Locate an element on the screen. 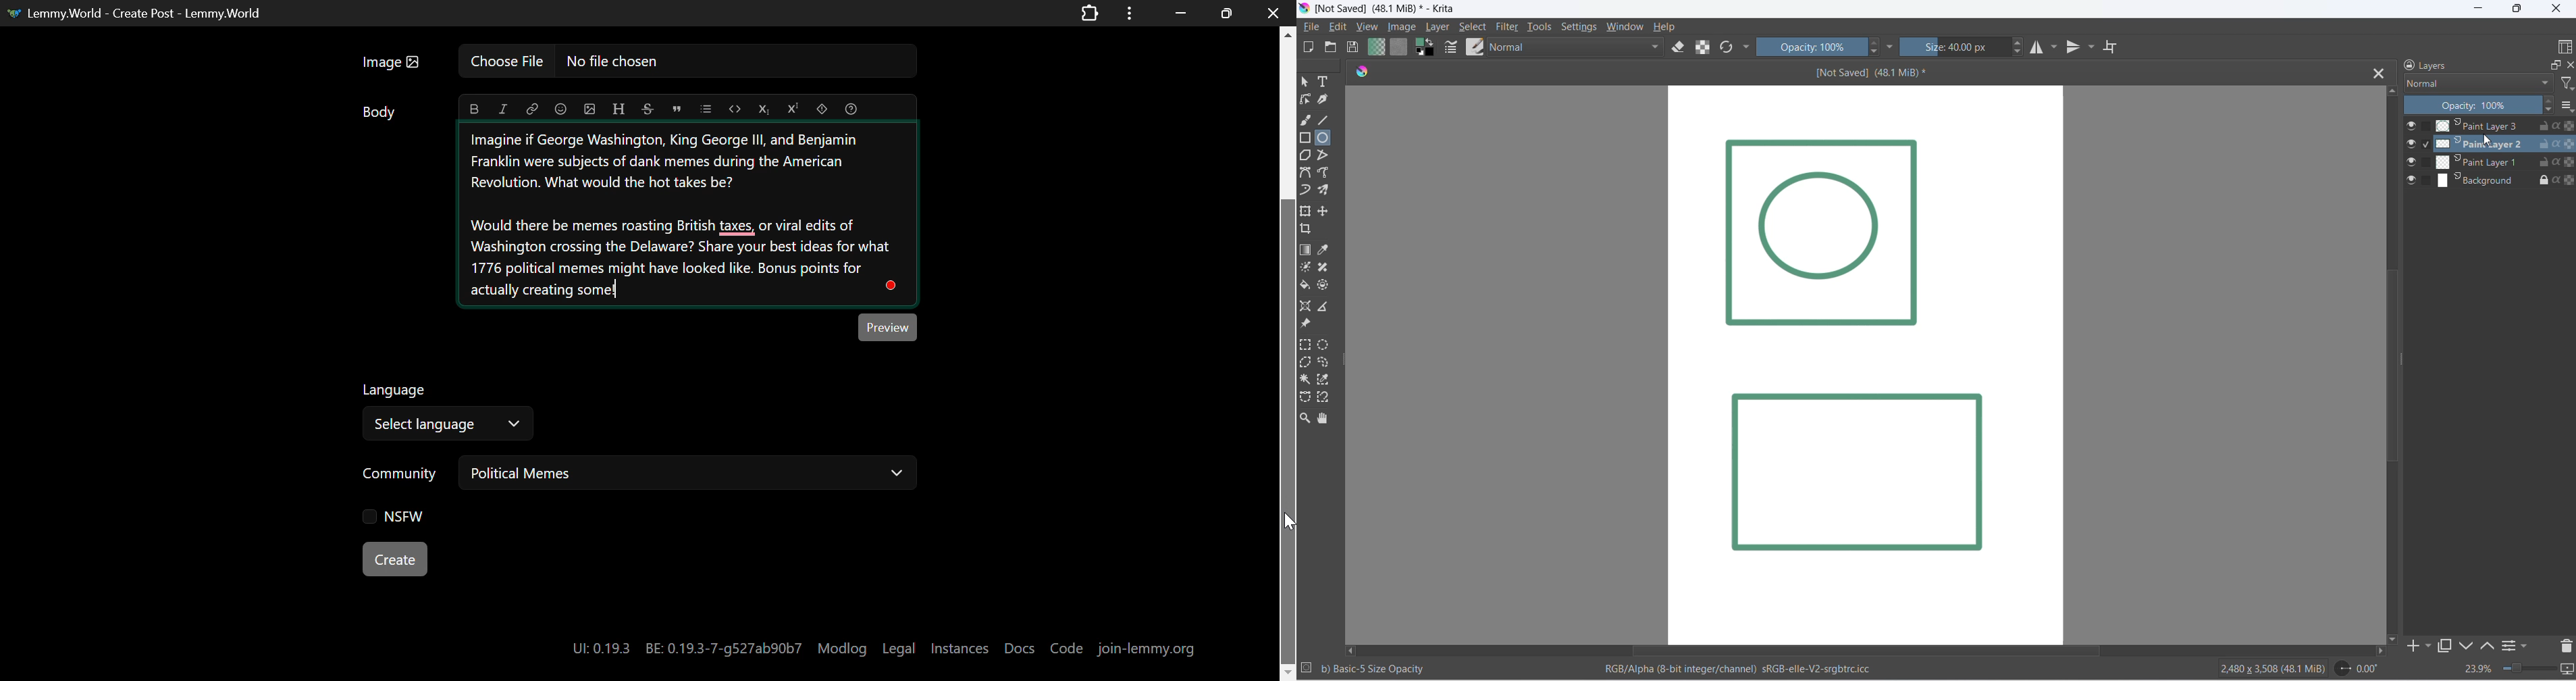  layer type is located at coordinates (2478, 83).